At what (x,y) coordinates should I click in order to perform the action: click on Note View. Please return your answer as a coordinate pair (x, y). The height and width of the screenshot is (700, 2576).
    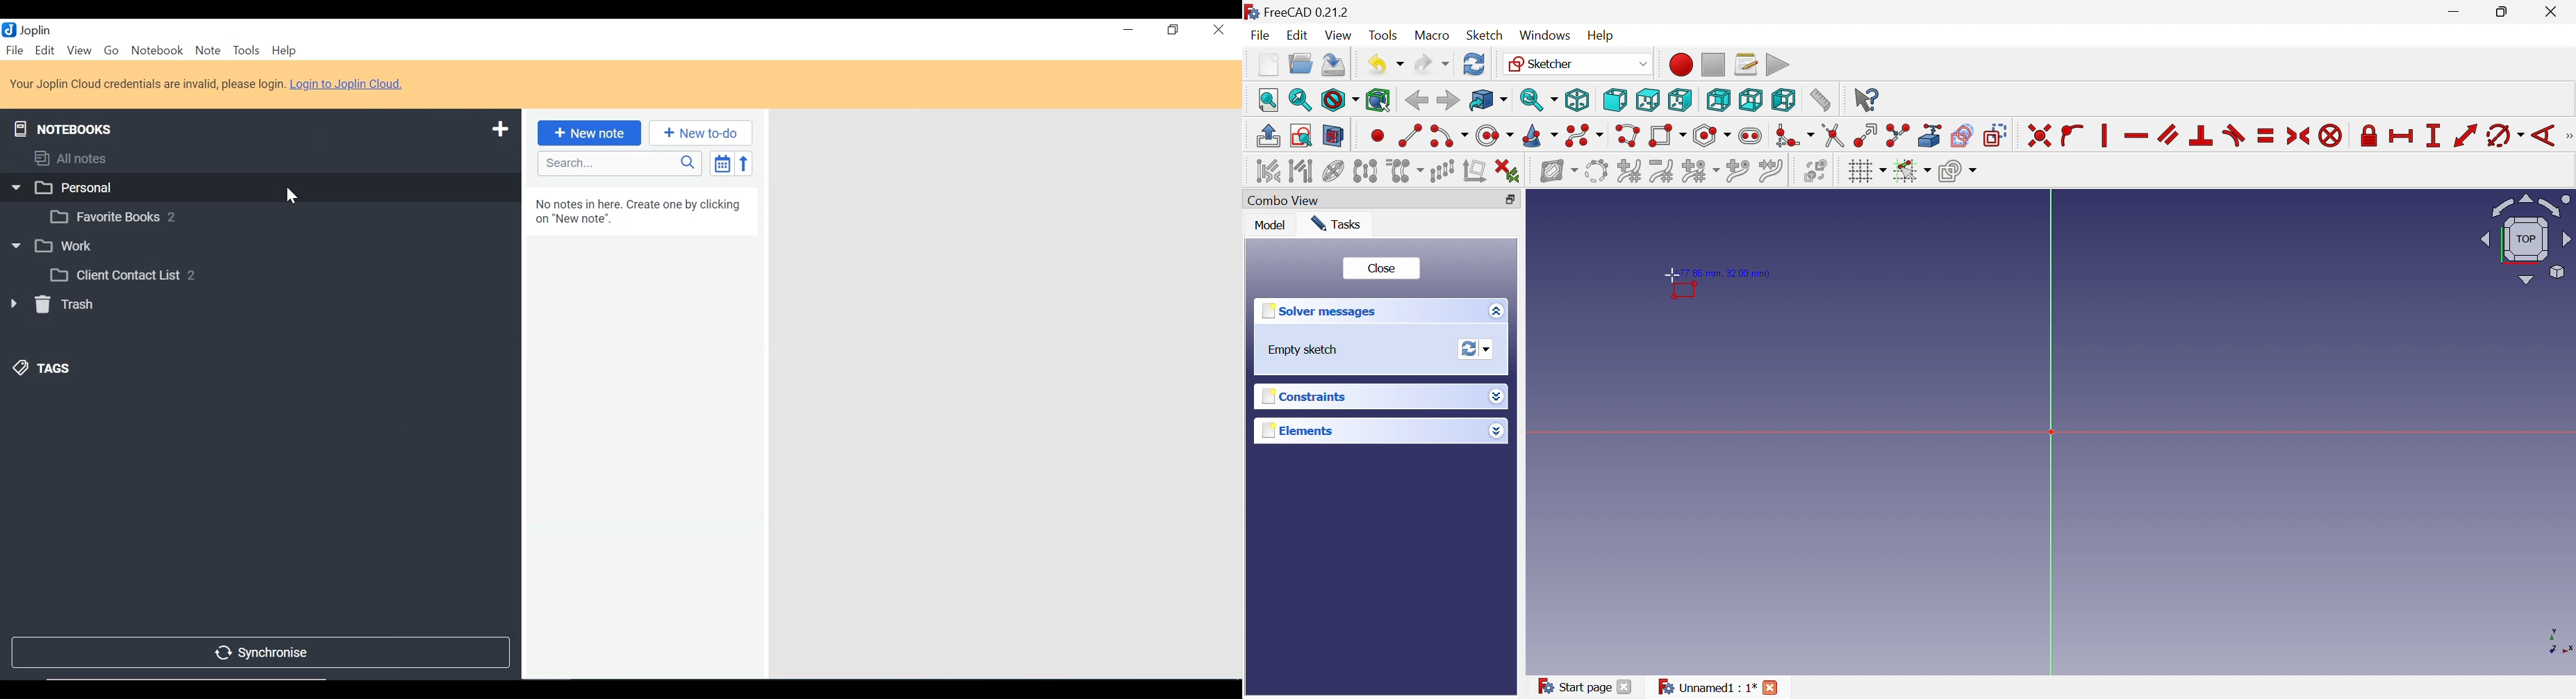
    Looking at the image, I should click on (1003, 392).